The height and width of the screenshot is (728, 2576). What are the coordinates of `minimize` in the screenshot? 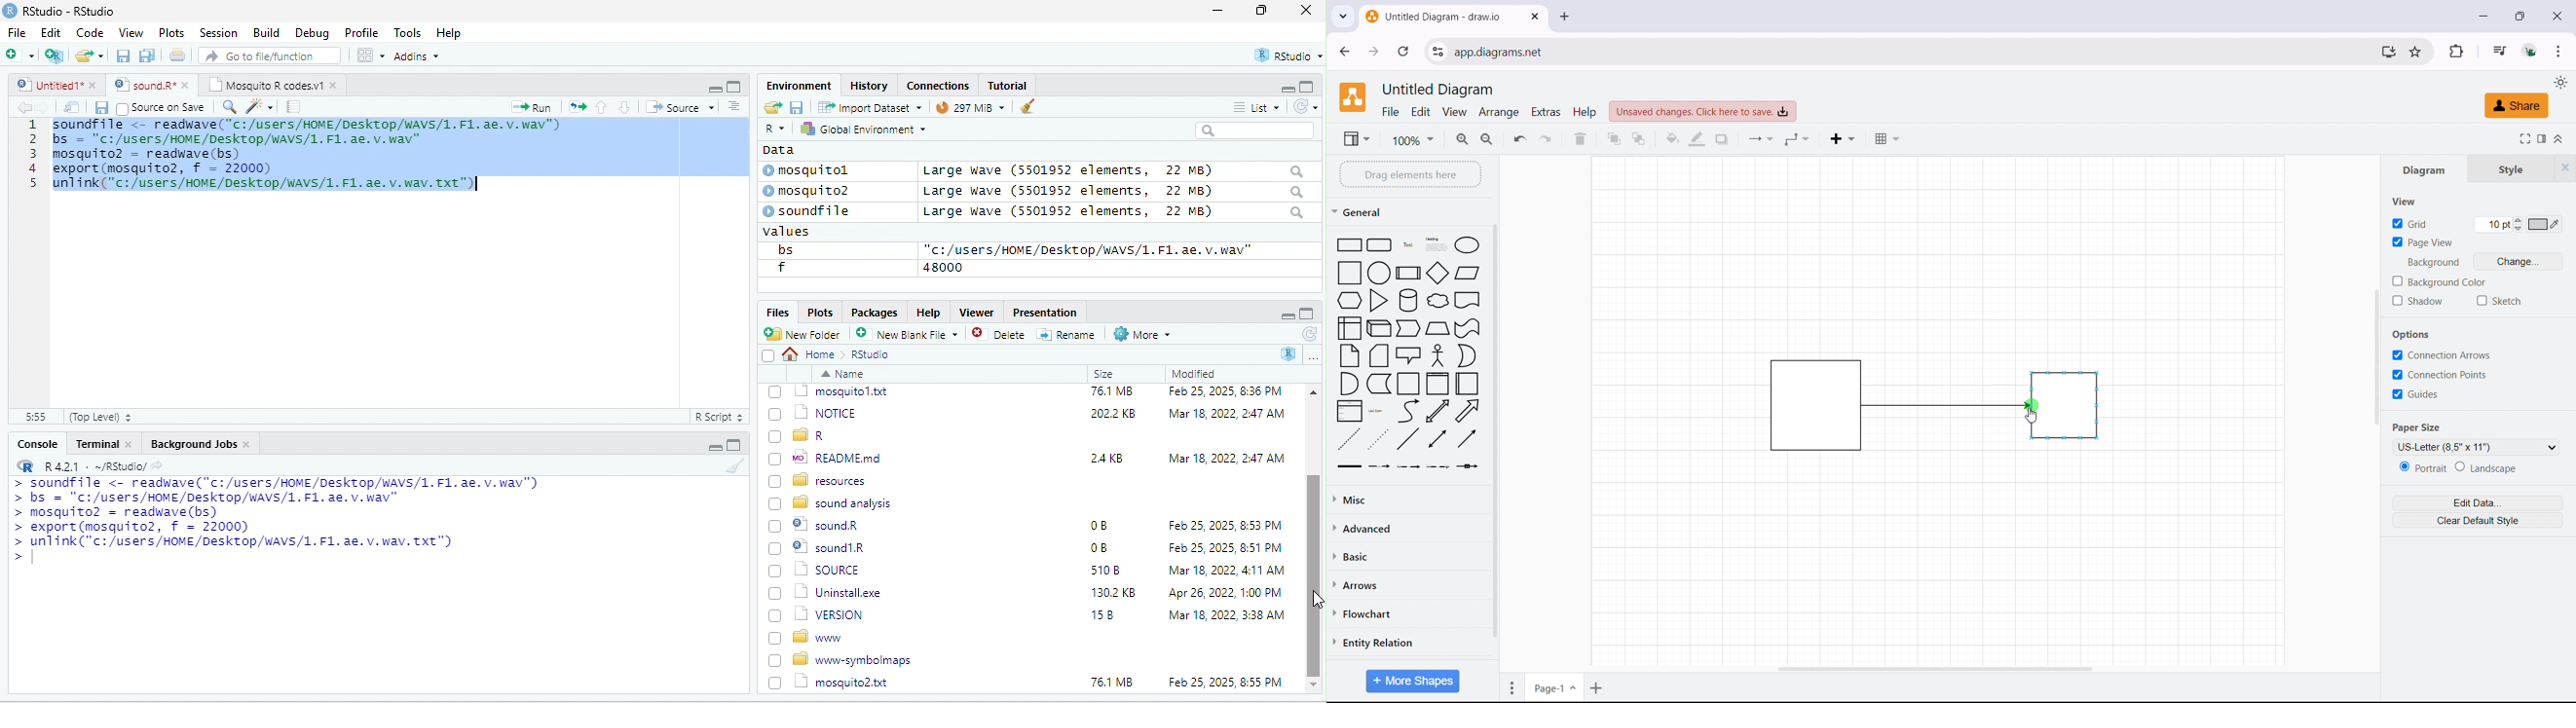 It's located at (1217, 12).